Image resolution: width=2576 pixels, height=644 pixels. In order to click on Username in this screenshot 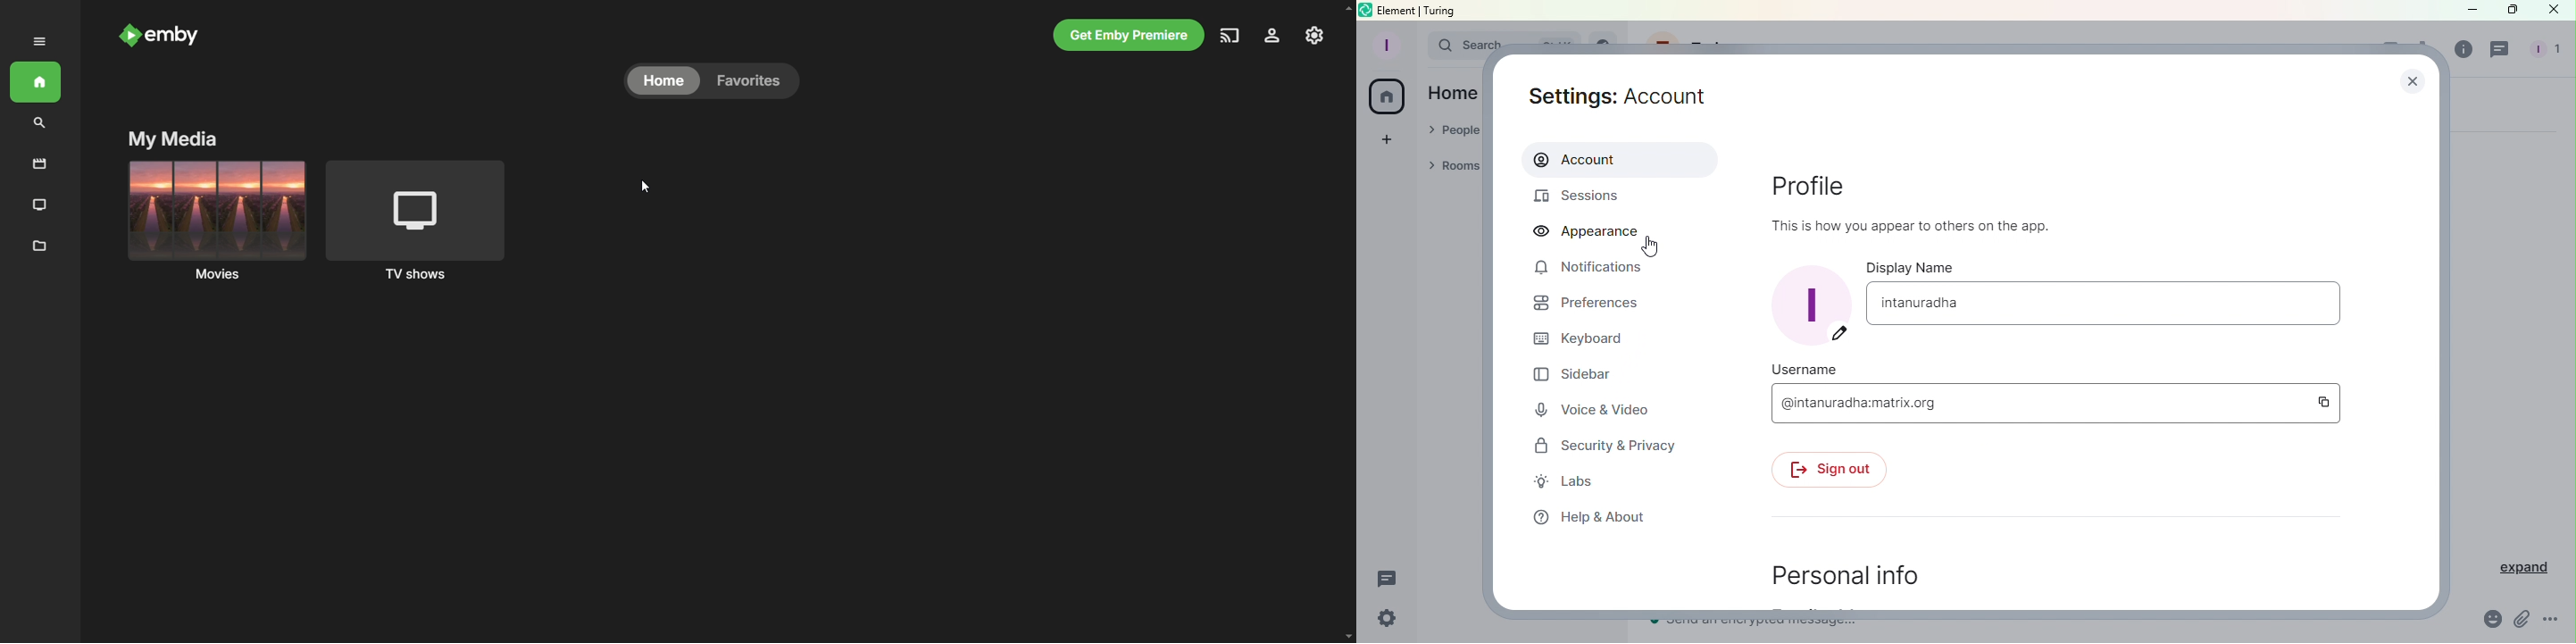, I will do `click(2042, 402)`.